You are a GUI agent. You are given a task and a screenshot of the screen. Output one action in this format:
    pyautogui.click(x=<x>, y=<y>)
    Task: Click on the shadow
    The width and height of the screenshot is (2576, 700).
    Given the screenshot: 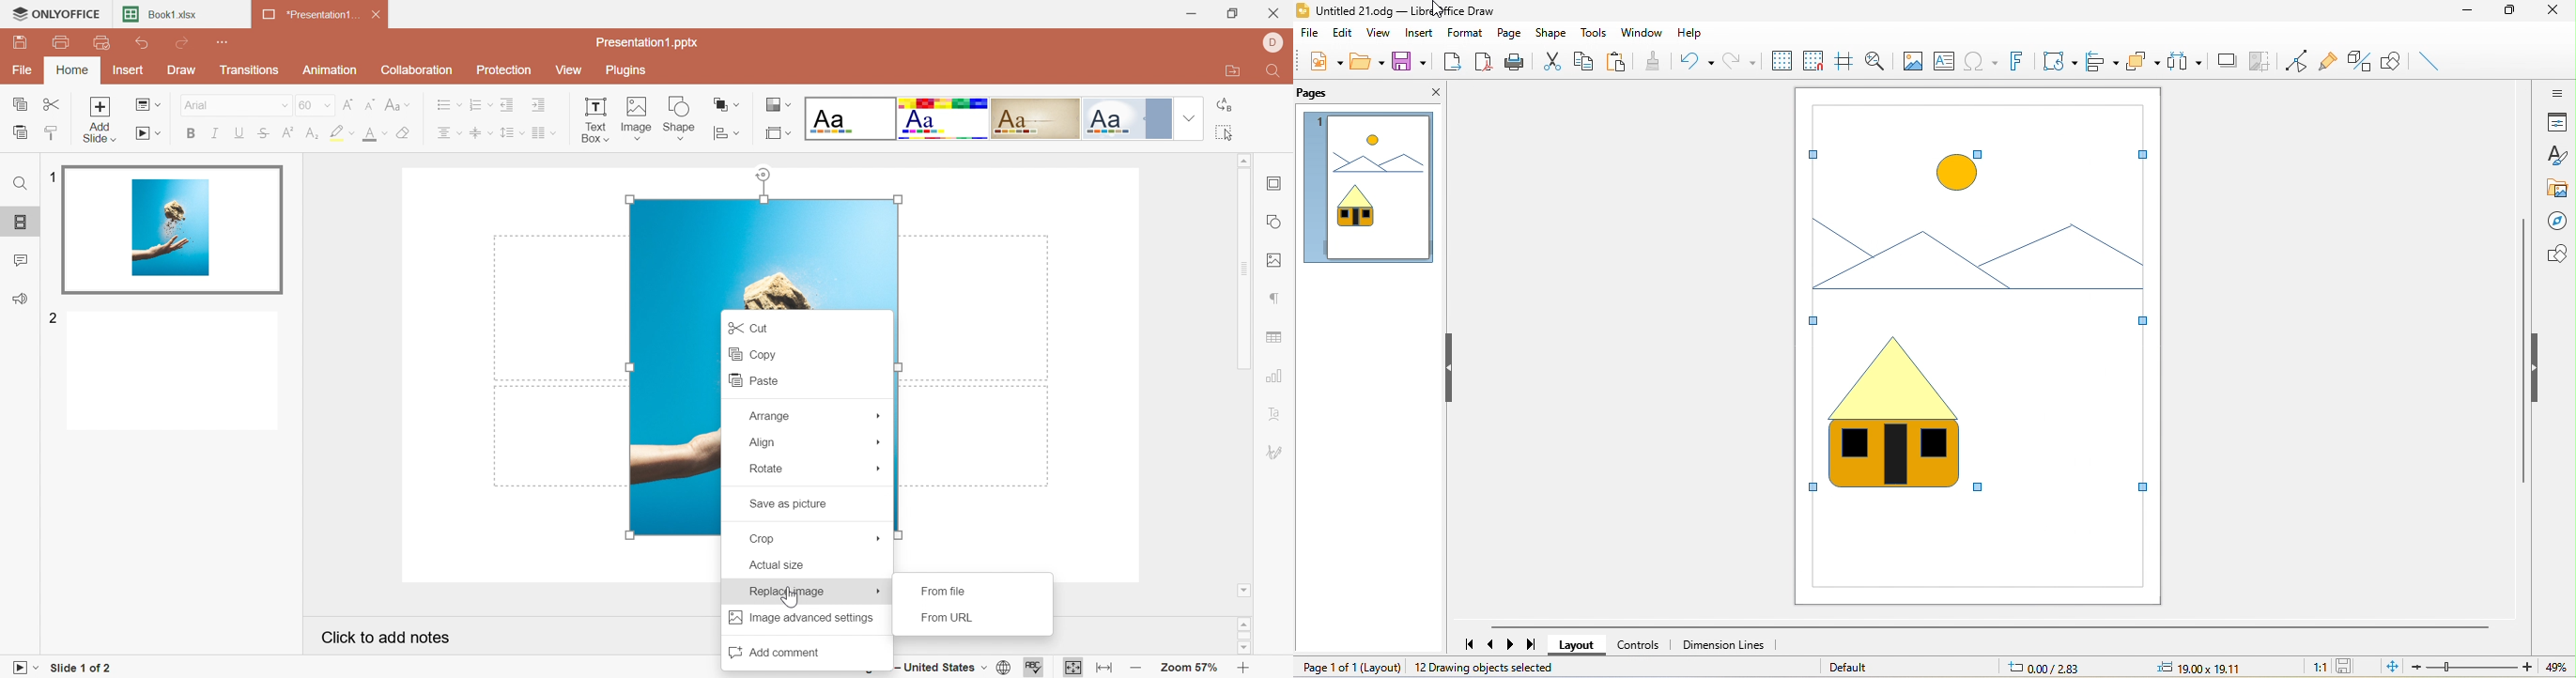 What is the action you would take?
    pyautogui.click(x=2227, y=59)
    